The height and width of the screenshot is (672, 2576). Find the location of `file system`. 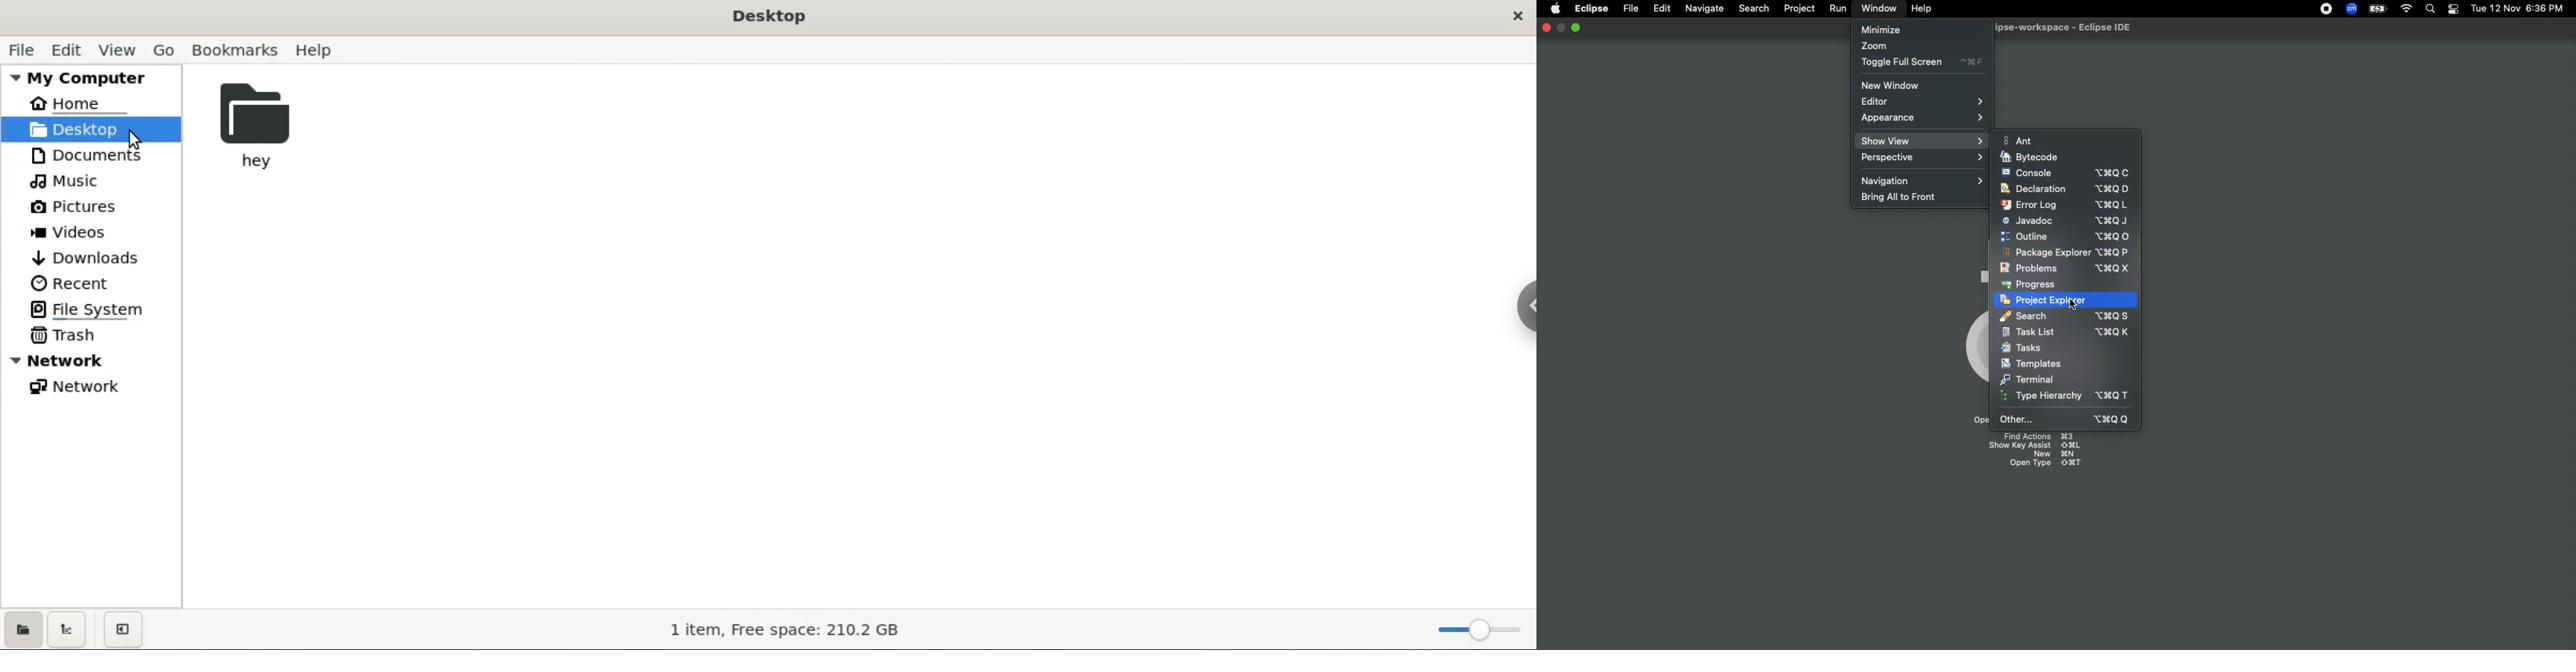

file system is located at coordinates (86, 309).